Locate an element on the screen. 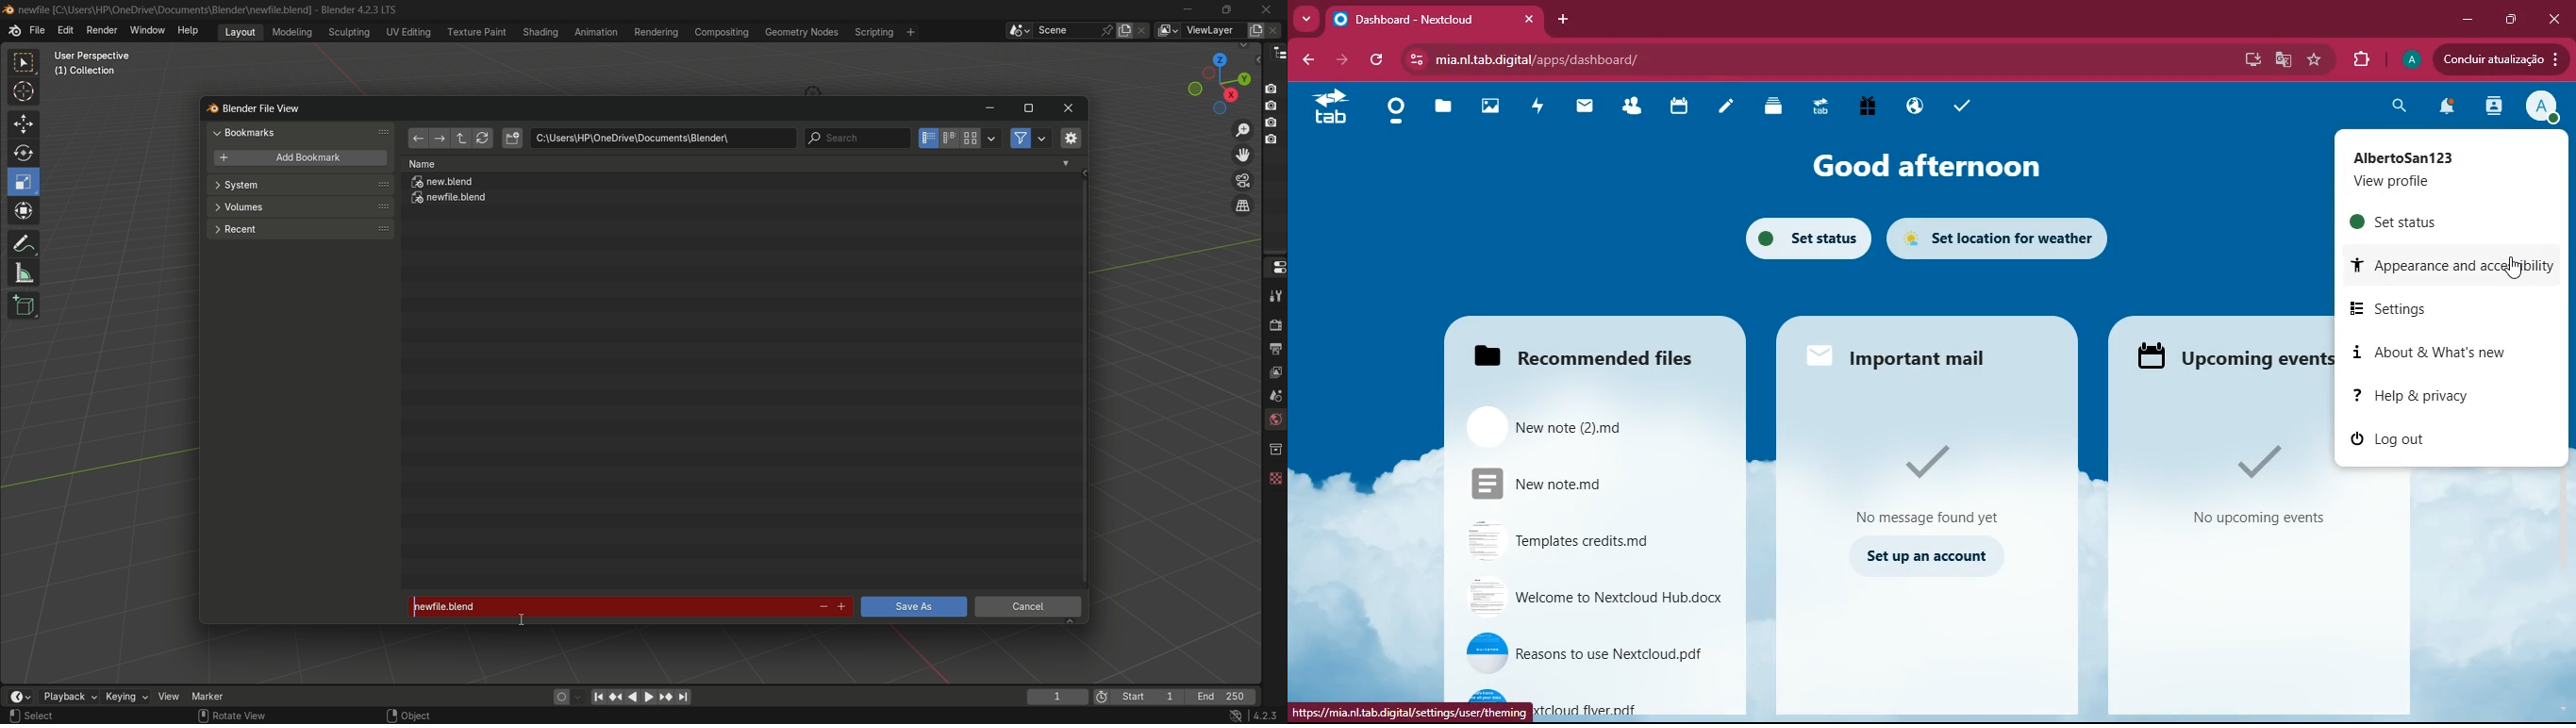  public is located at coordinates (1914, 107).